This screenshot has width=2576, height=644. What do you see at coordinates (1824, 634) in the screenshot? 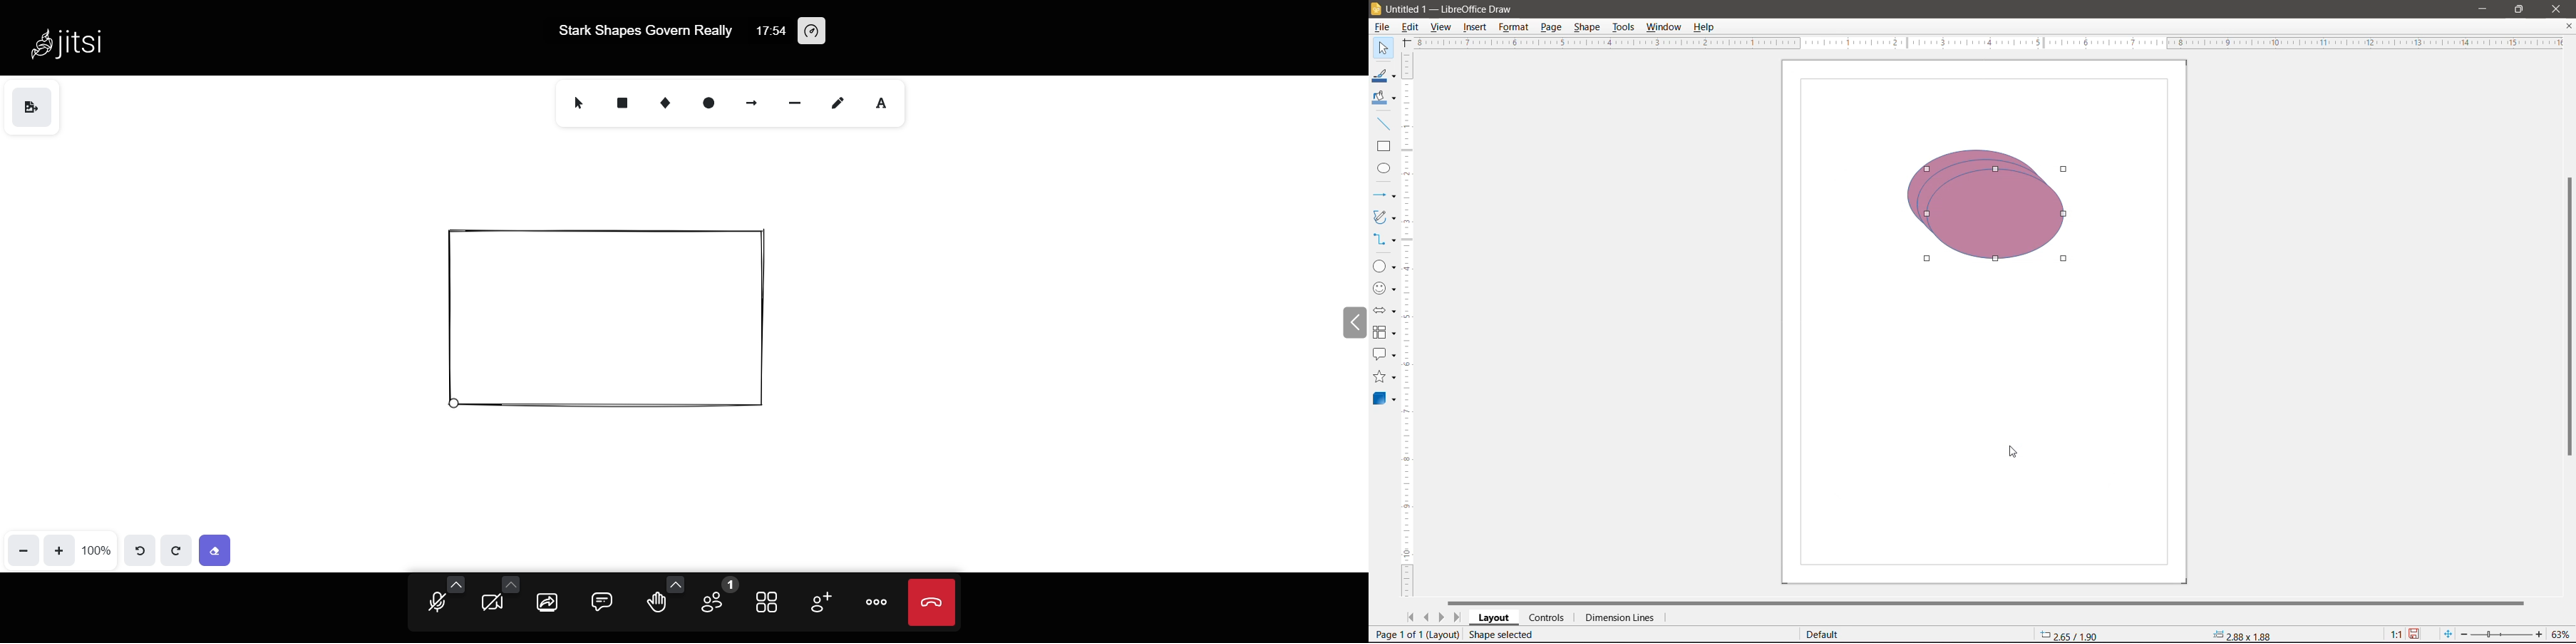
I see `Default` at bounding box center [1824, 634].